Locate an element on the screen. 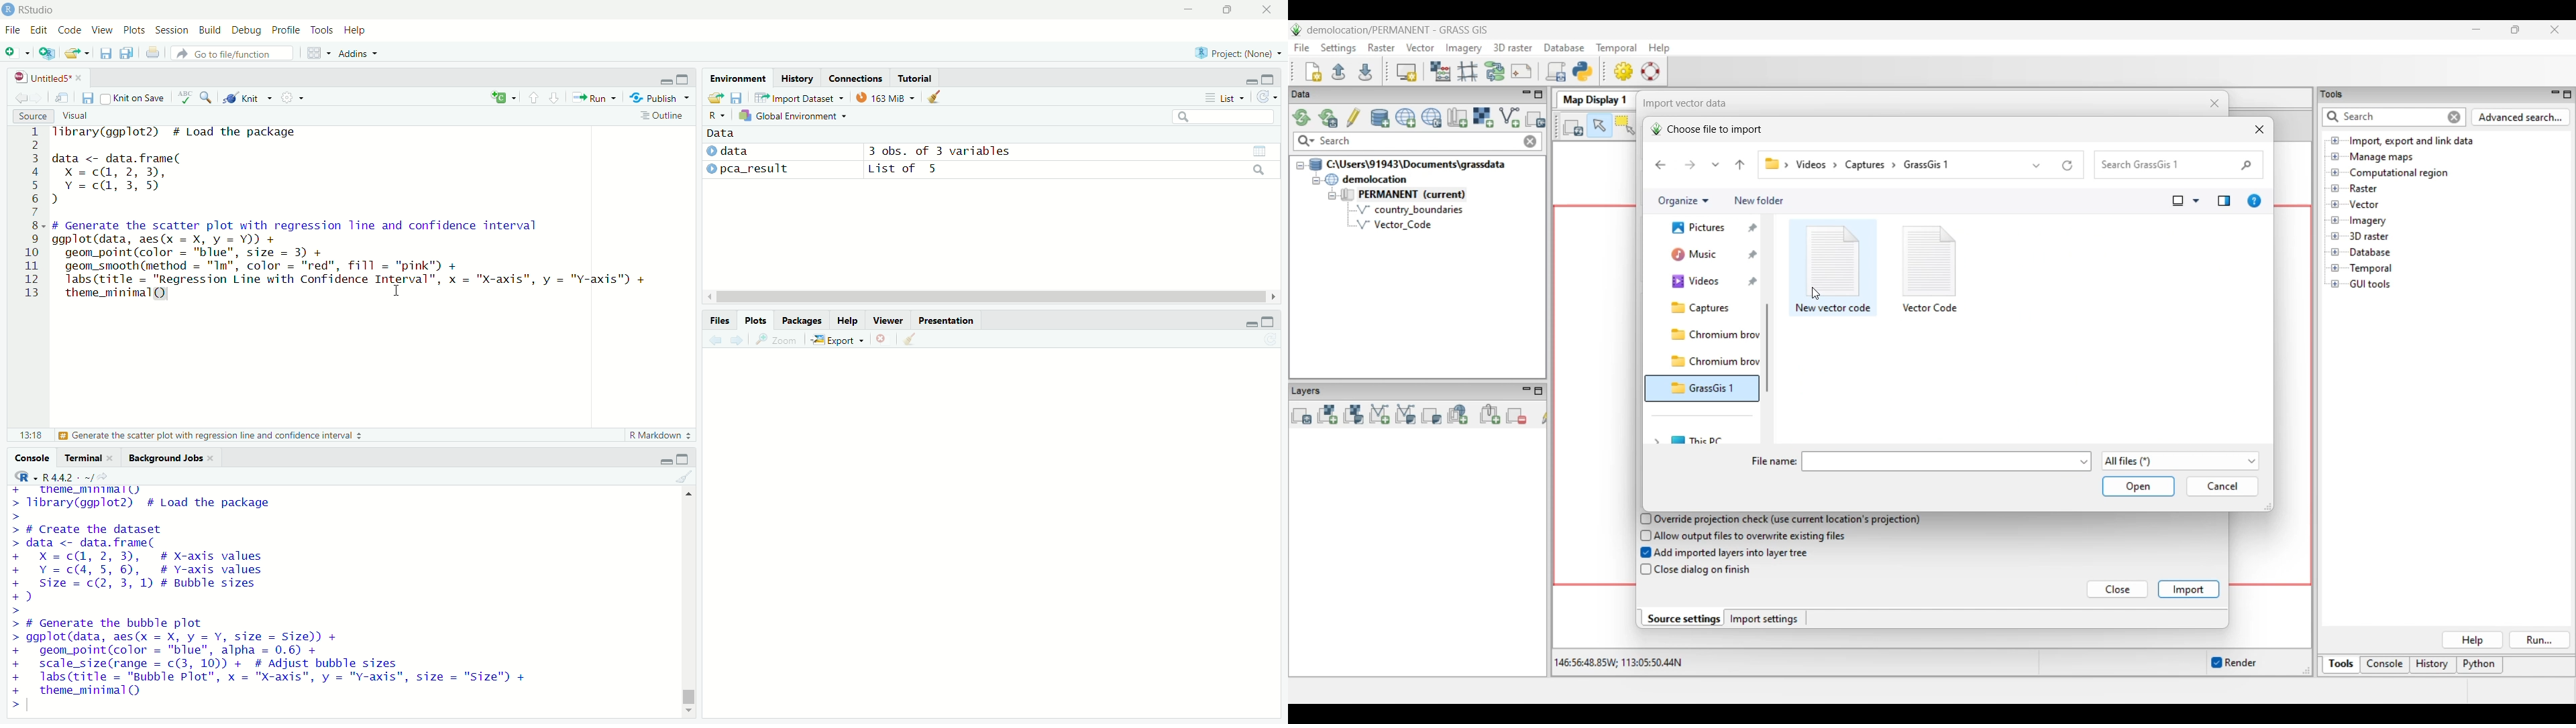 The height and width of the screenshot is (728, 2576). search is located at coordinates (1224, 117).